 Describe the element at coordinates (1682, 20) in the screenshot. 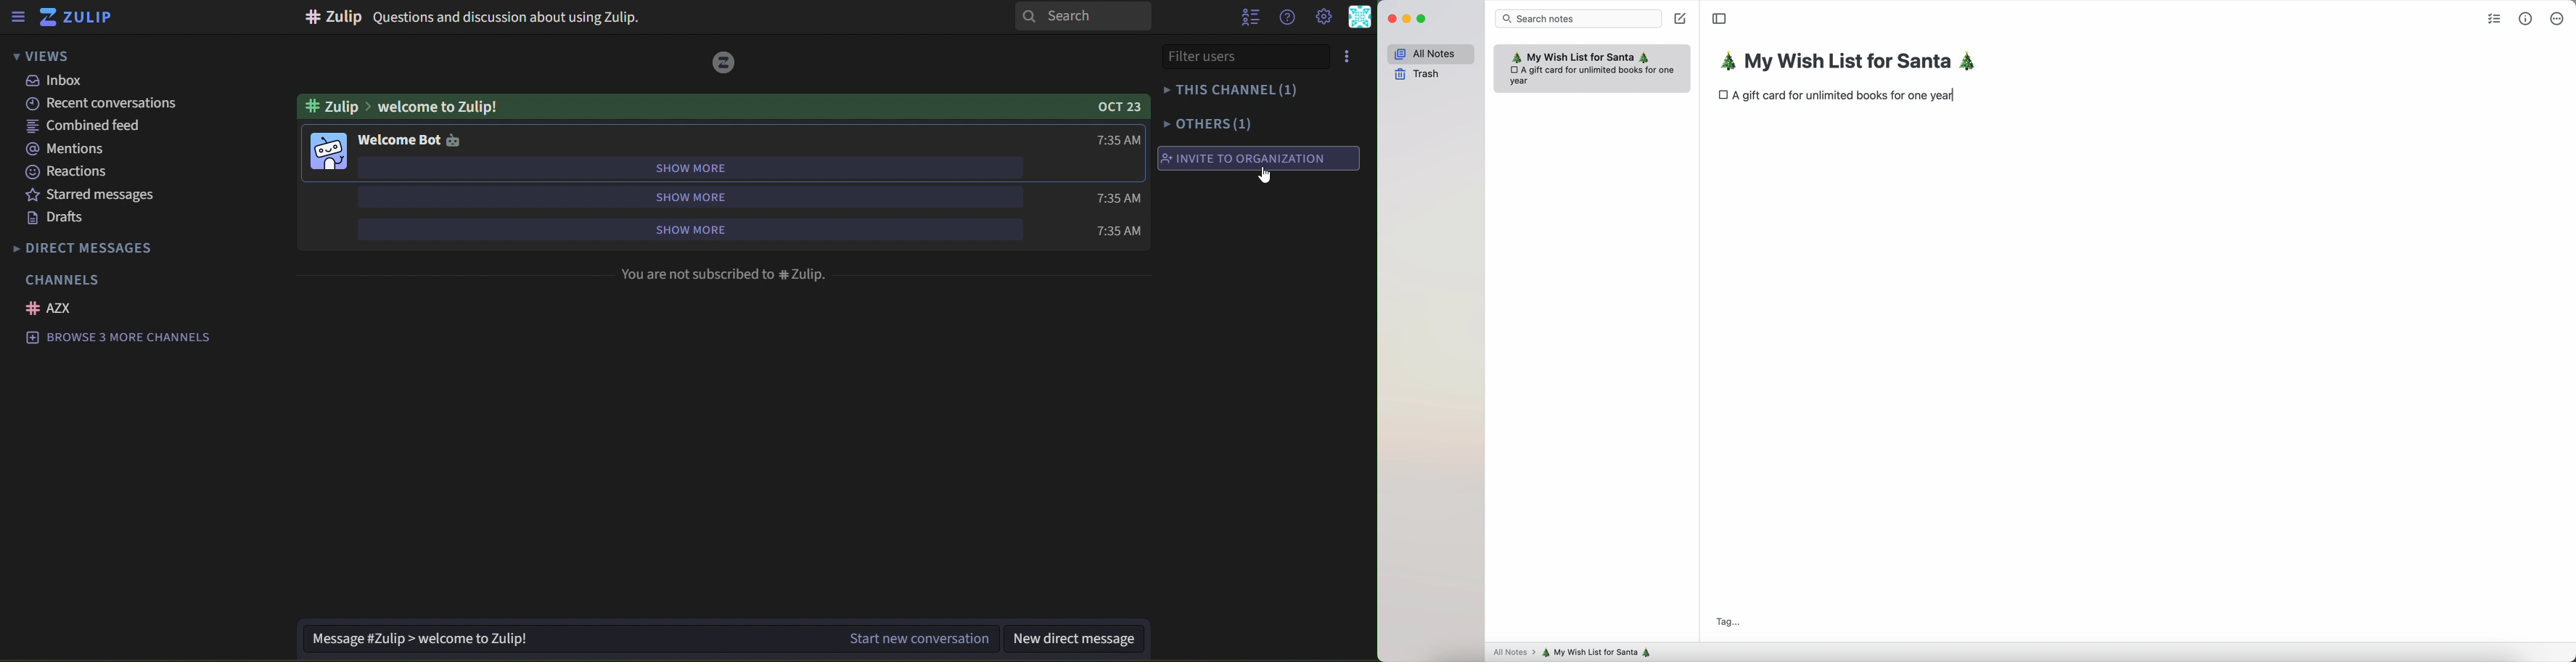

I see `create note` at that location.